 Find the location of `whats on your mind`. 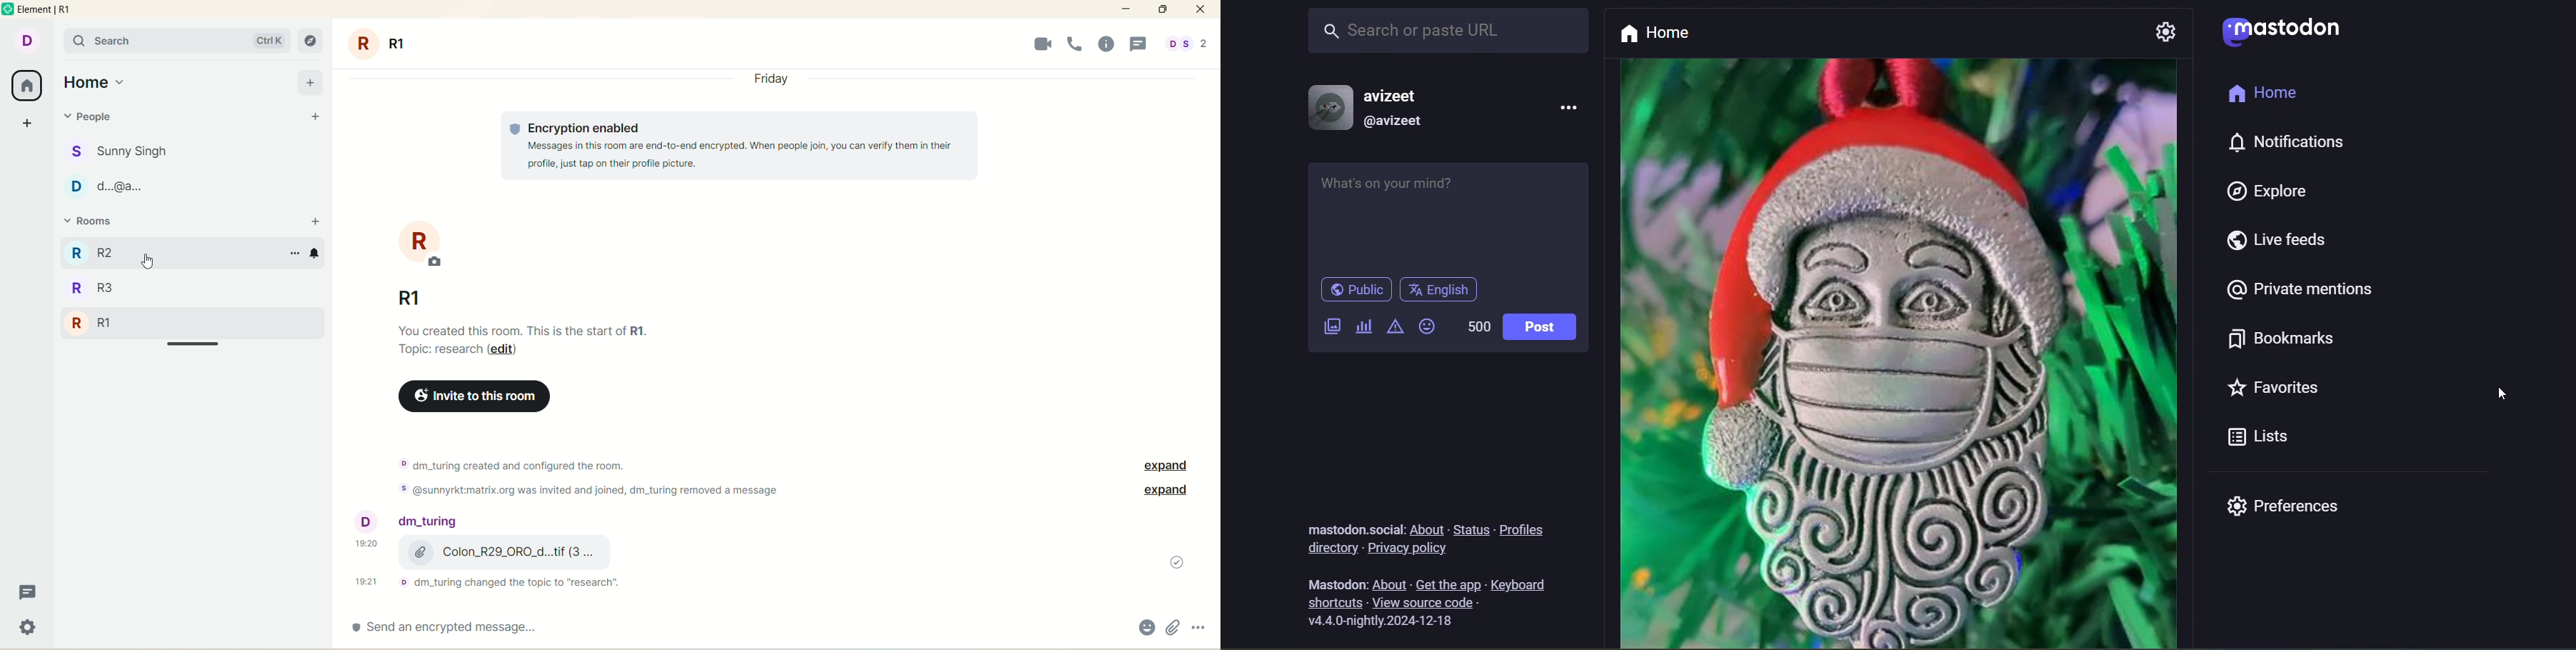

whats on your mind is located at coordinates (1450, 214).